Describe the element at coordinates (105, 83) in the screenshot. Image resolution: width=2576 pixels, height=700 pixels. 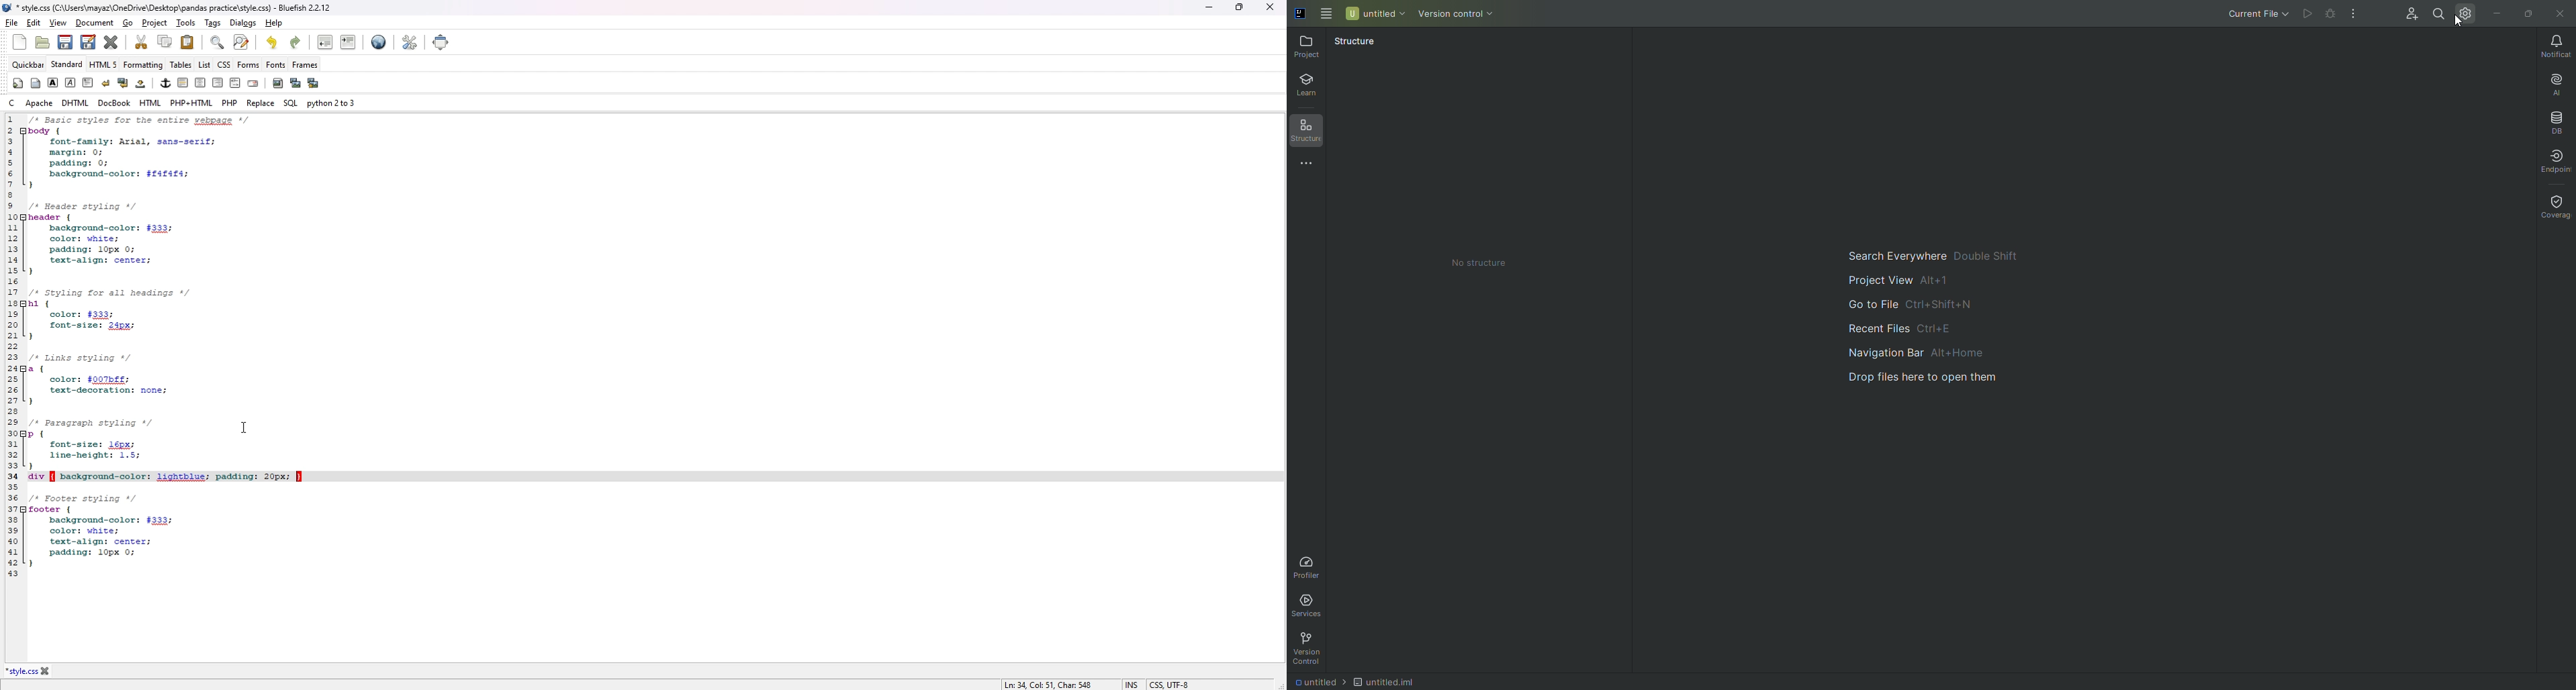
I see `break` at that location.